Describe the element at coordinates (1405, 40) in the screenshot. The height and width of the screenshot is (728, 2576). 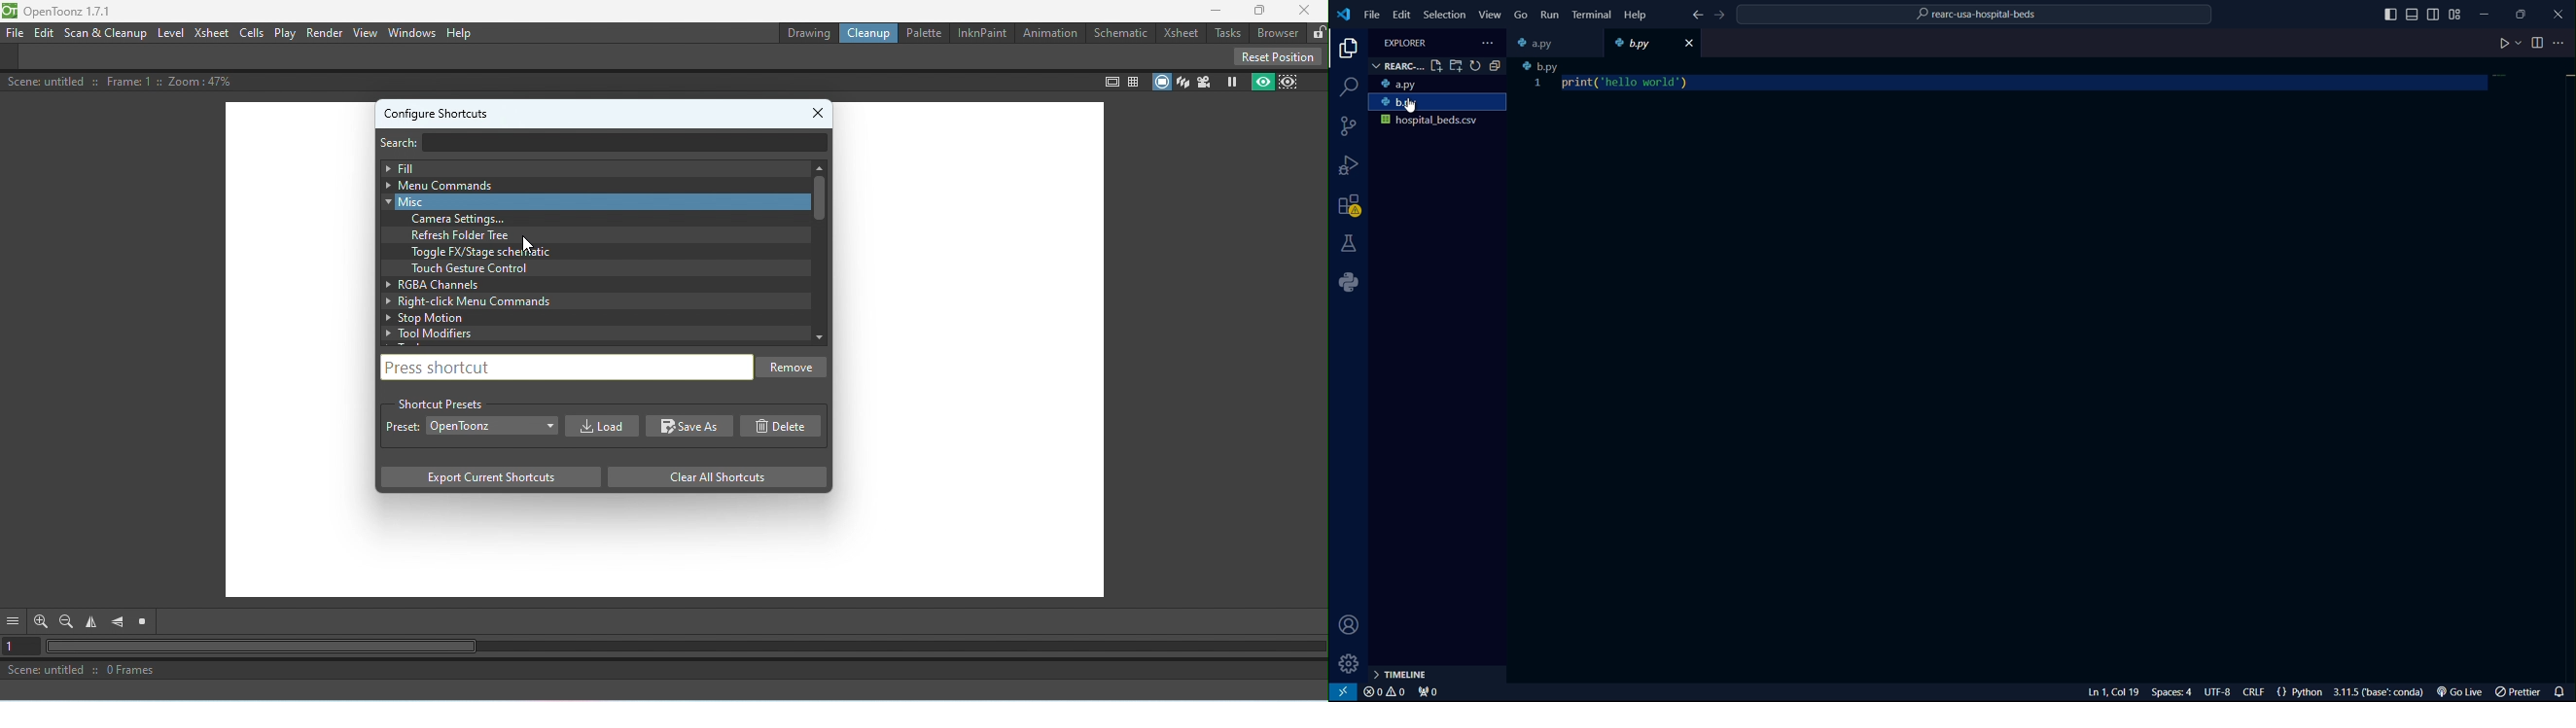
I see `EXPLORER` at that location.